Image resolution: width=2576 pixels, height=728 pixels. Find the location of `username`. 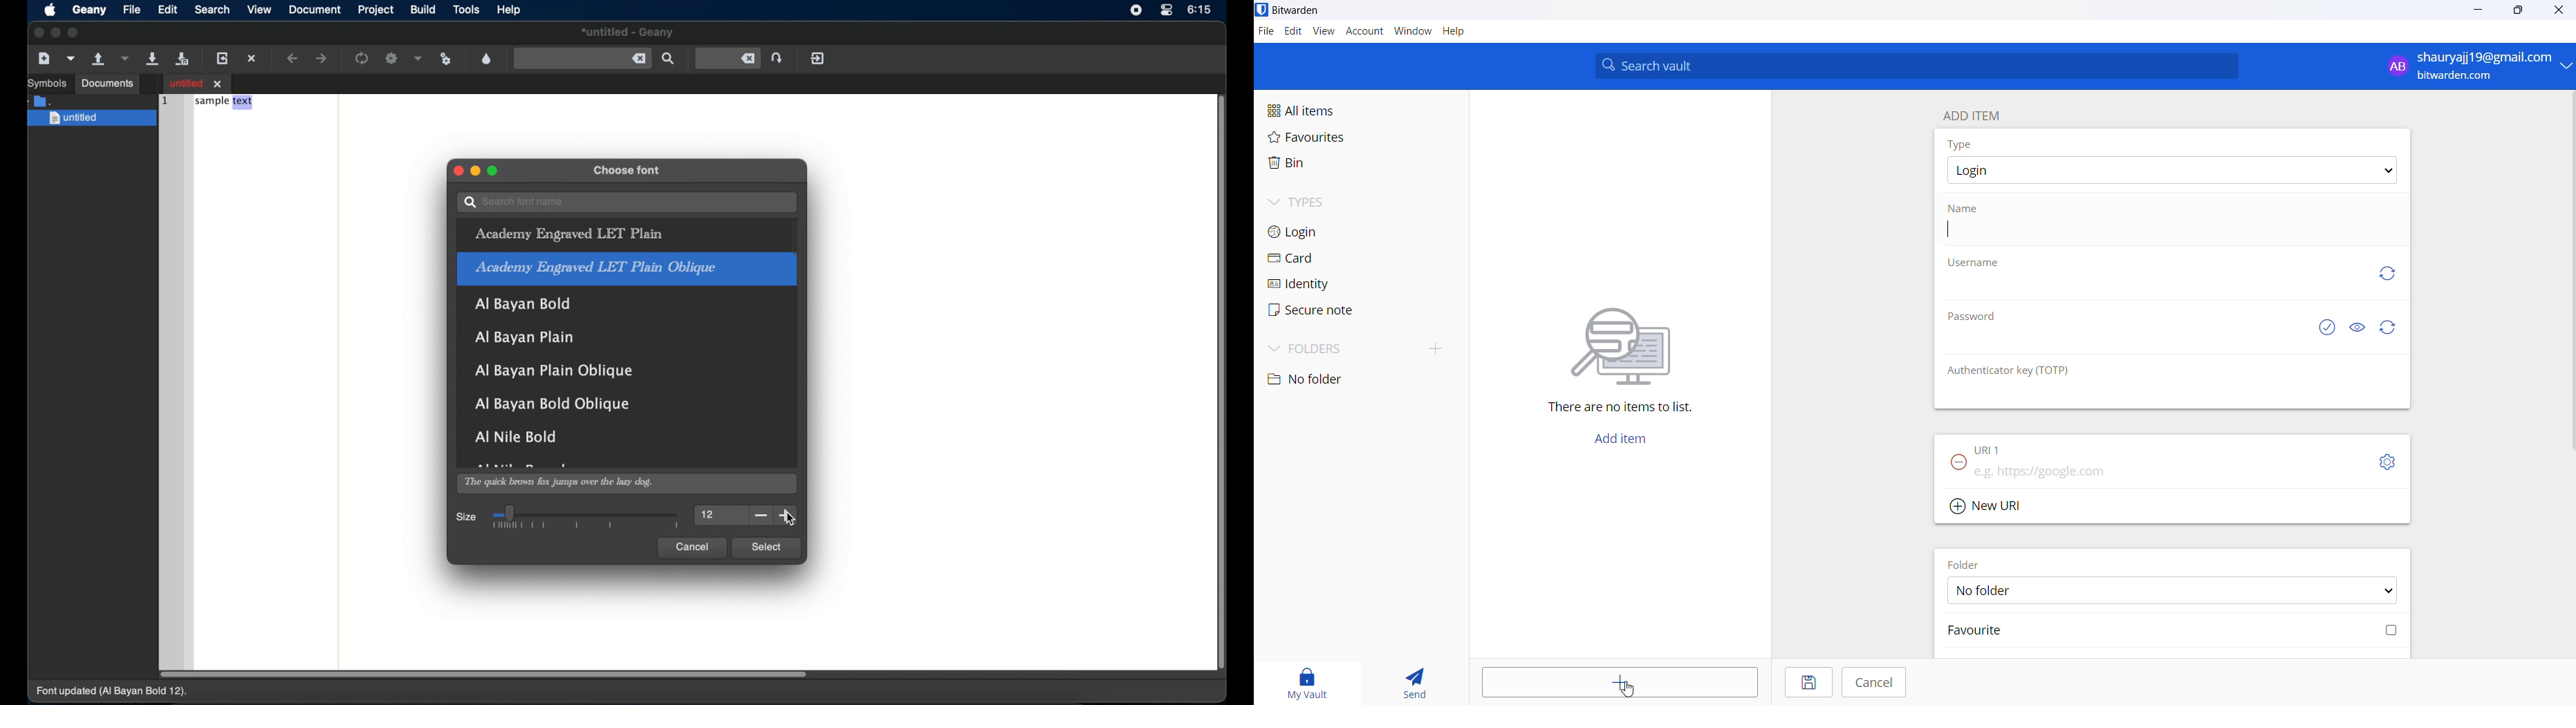

username is located at coordinates (1974, 263).